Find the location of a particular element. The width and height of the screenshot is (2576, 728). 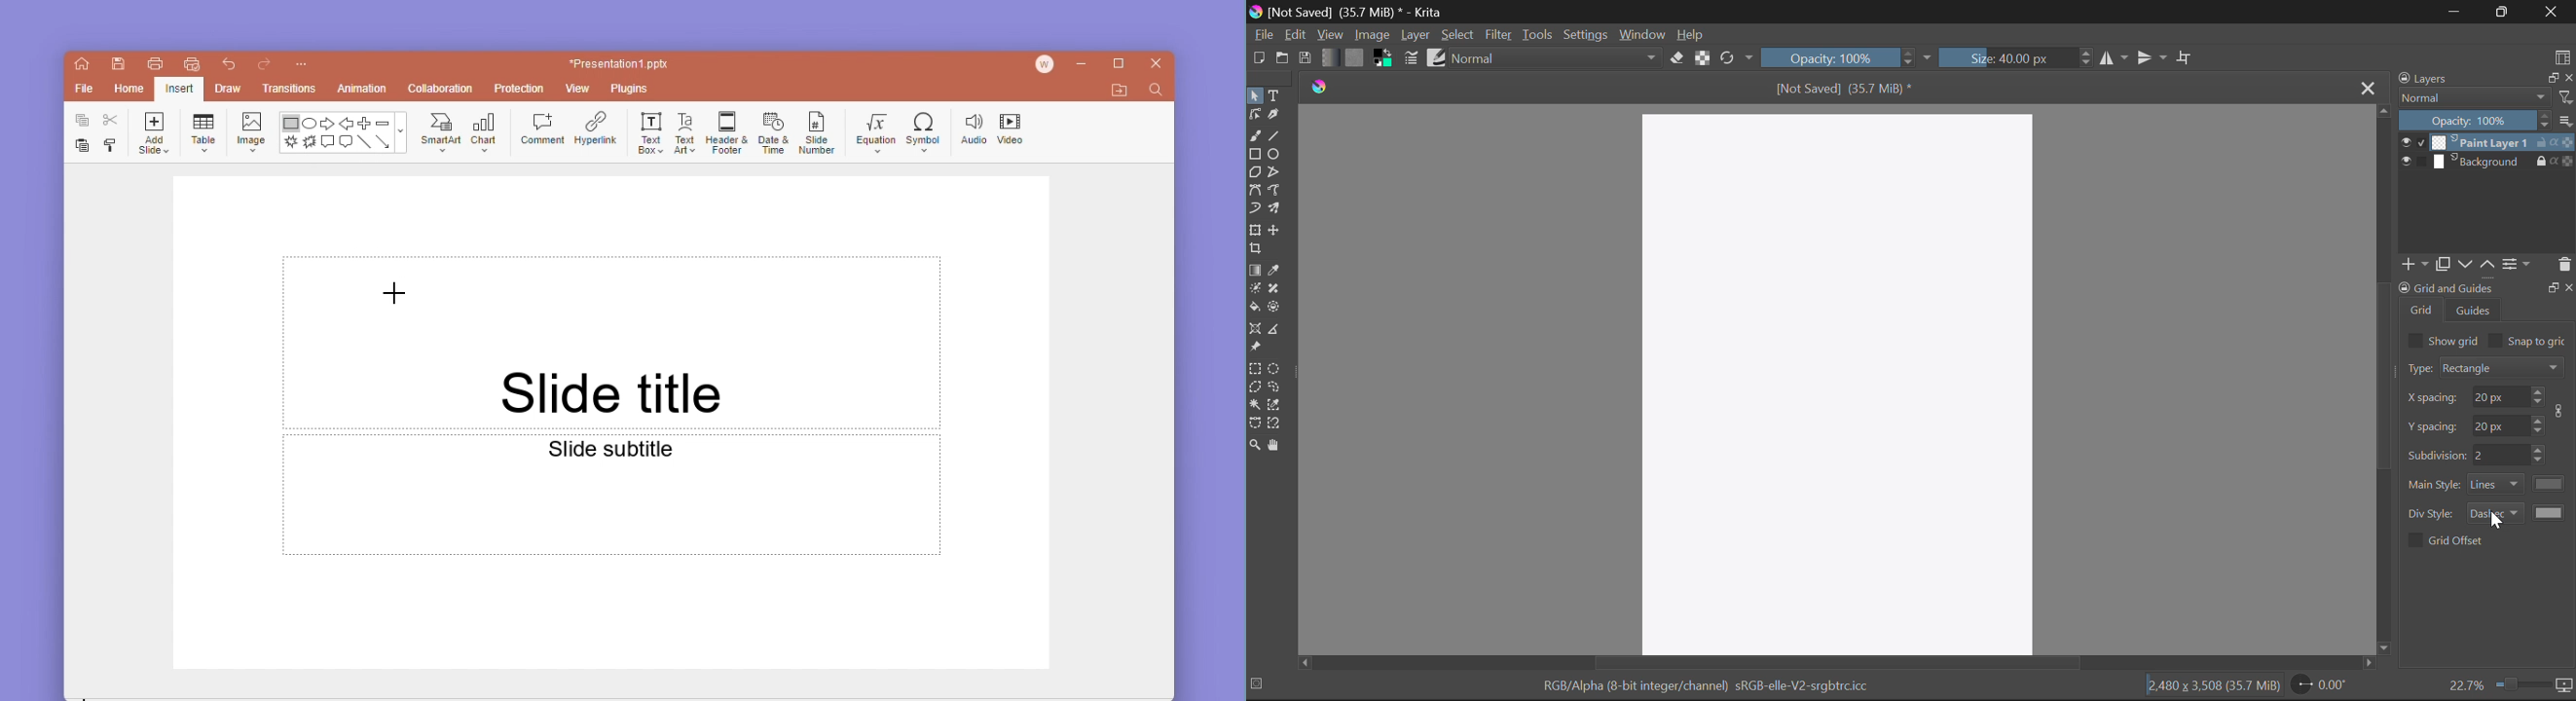

Selected insert is located at coordinates (179, 89).